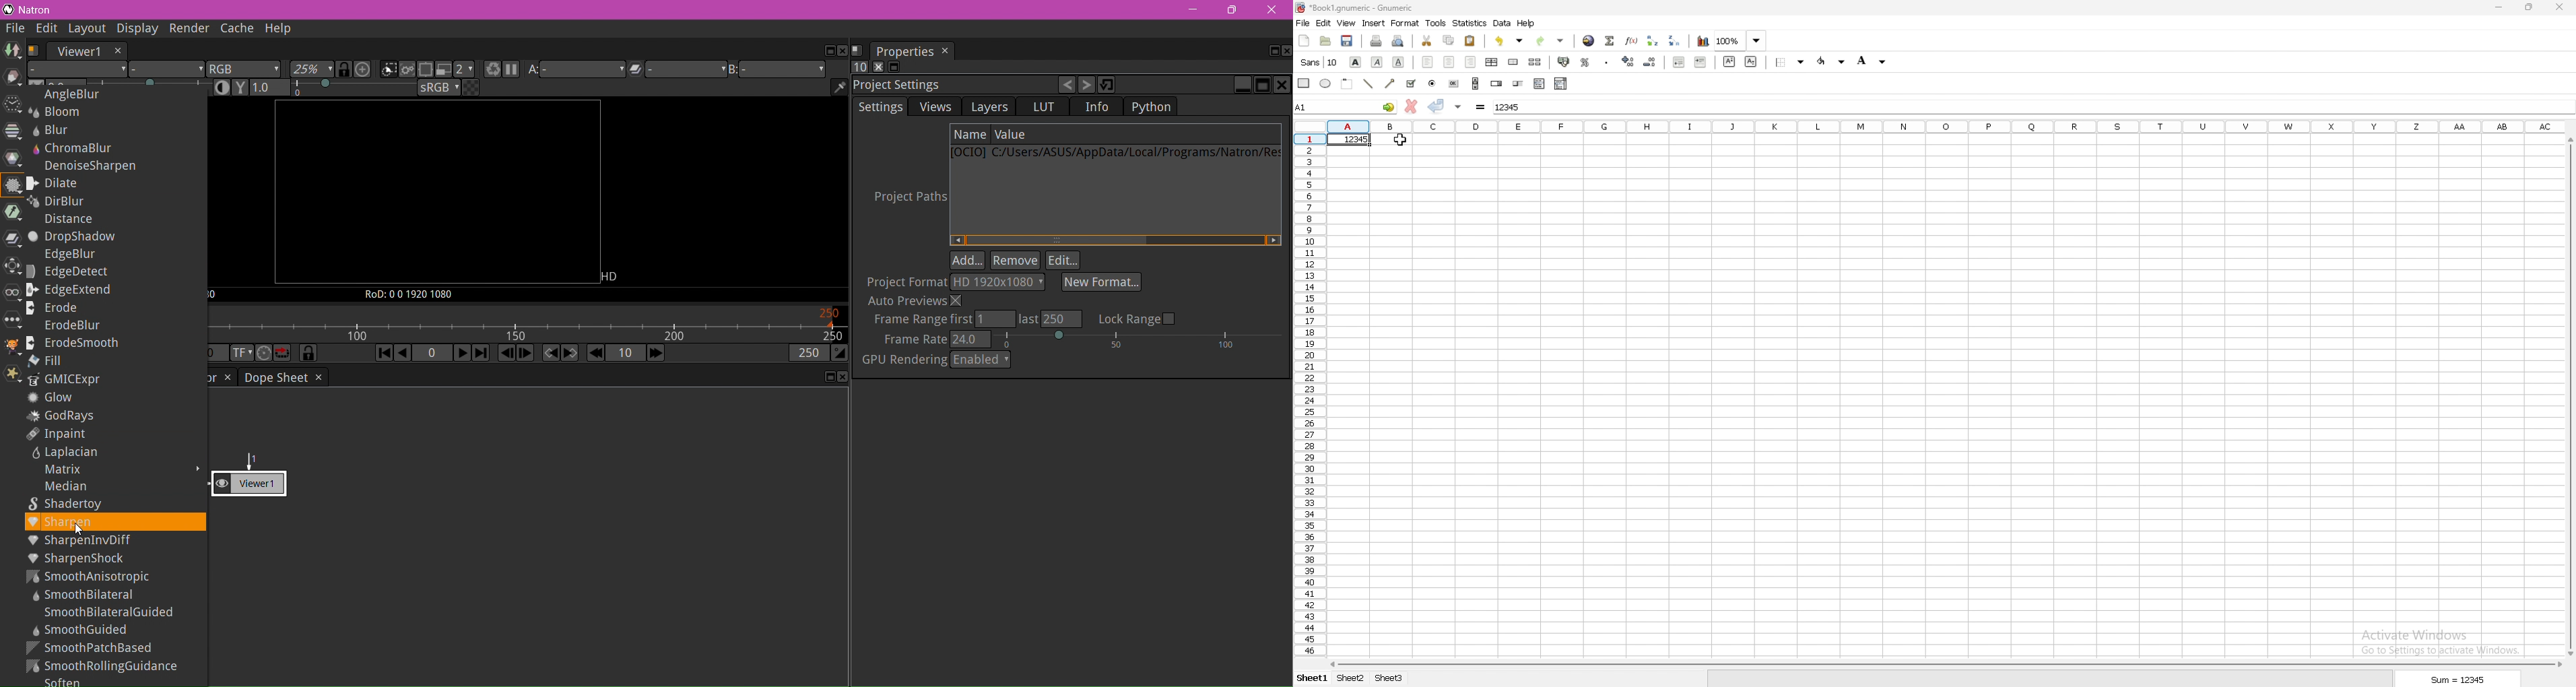  I want to click on cursor, so click(1399, 140).